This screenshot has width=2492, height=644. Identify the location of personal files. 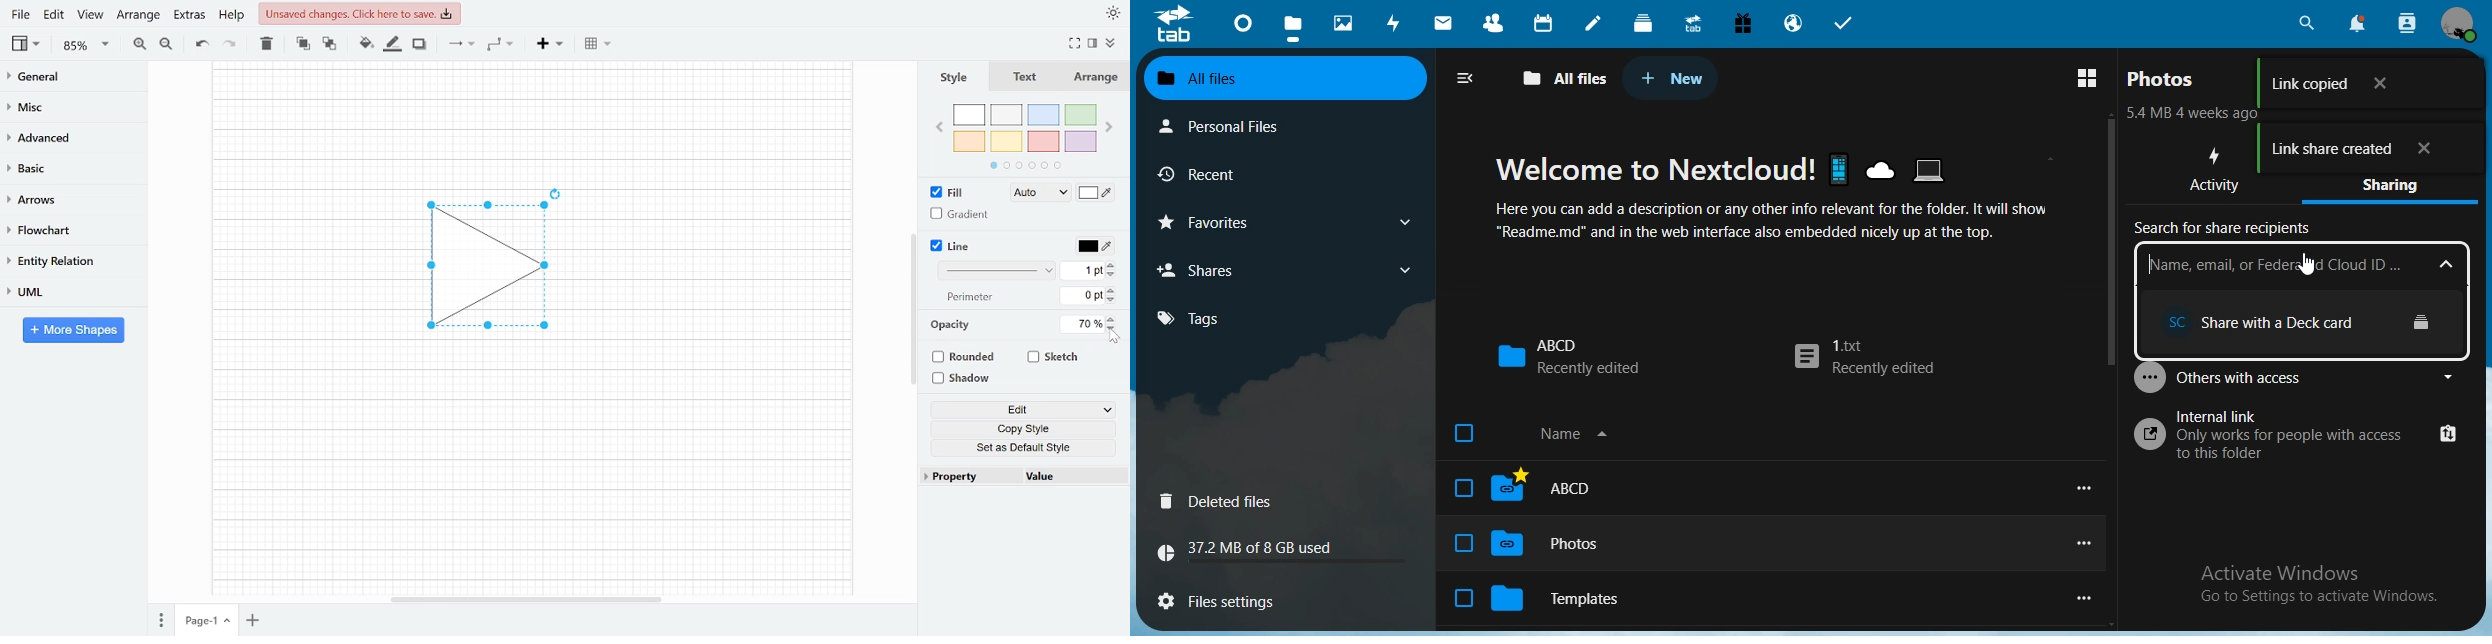
(1236, 125).